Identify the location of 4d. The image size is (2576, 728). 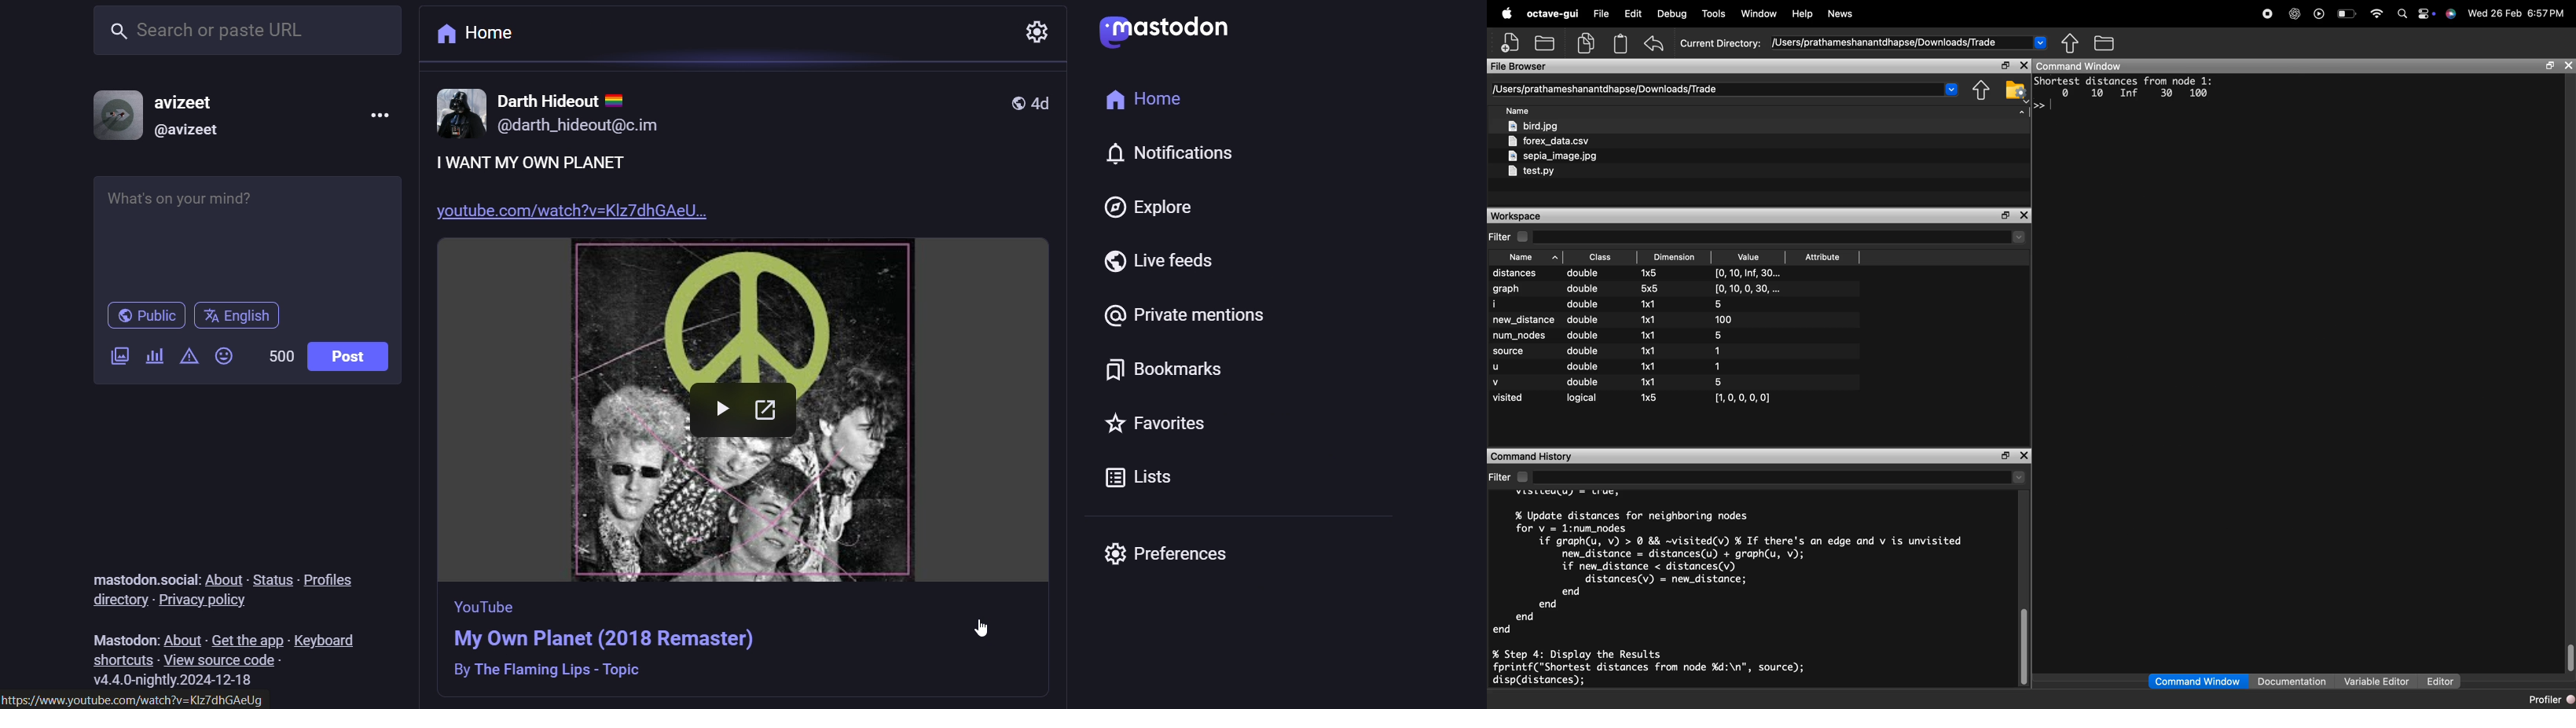
(1030, 102).